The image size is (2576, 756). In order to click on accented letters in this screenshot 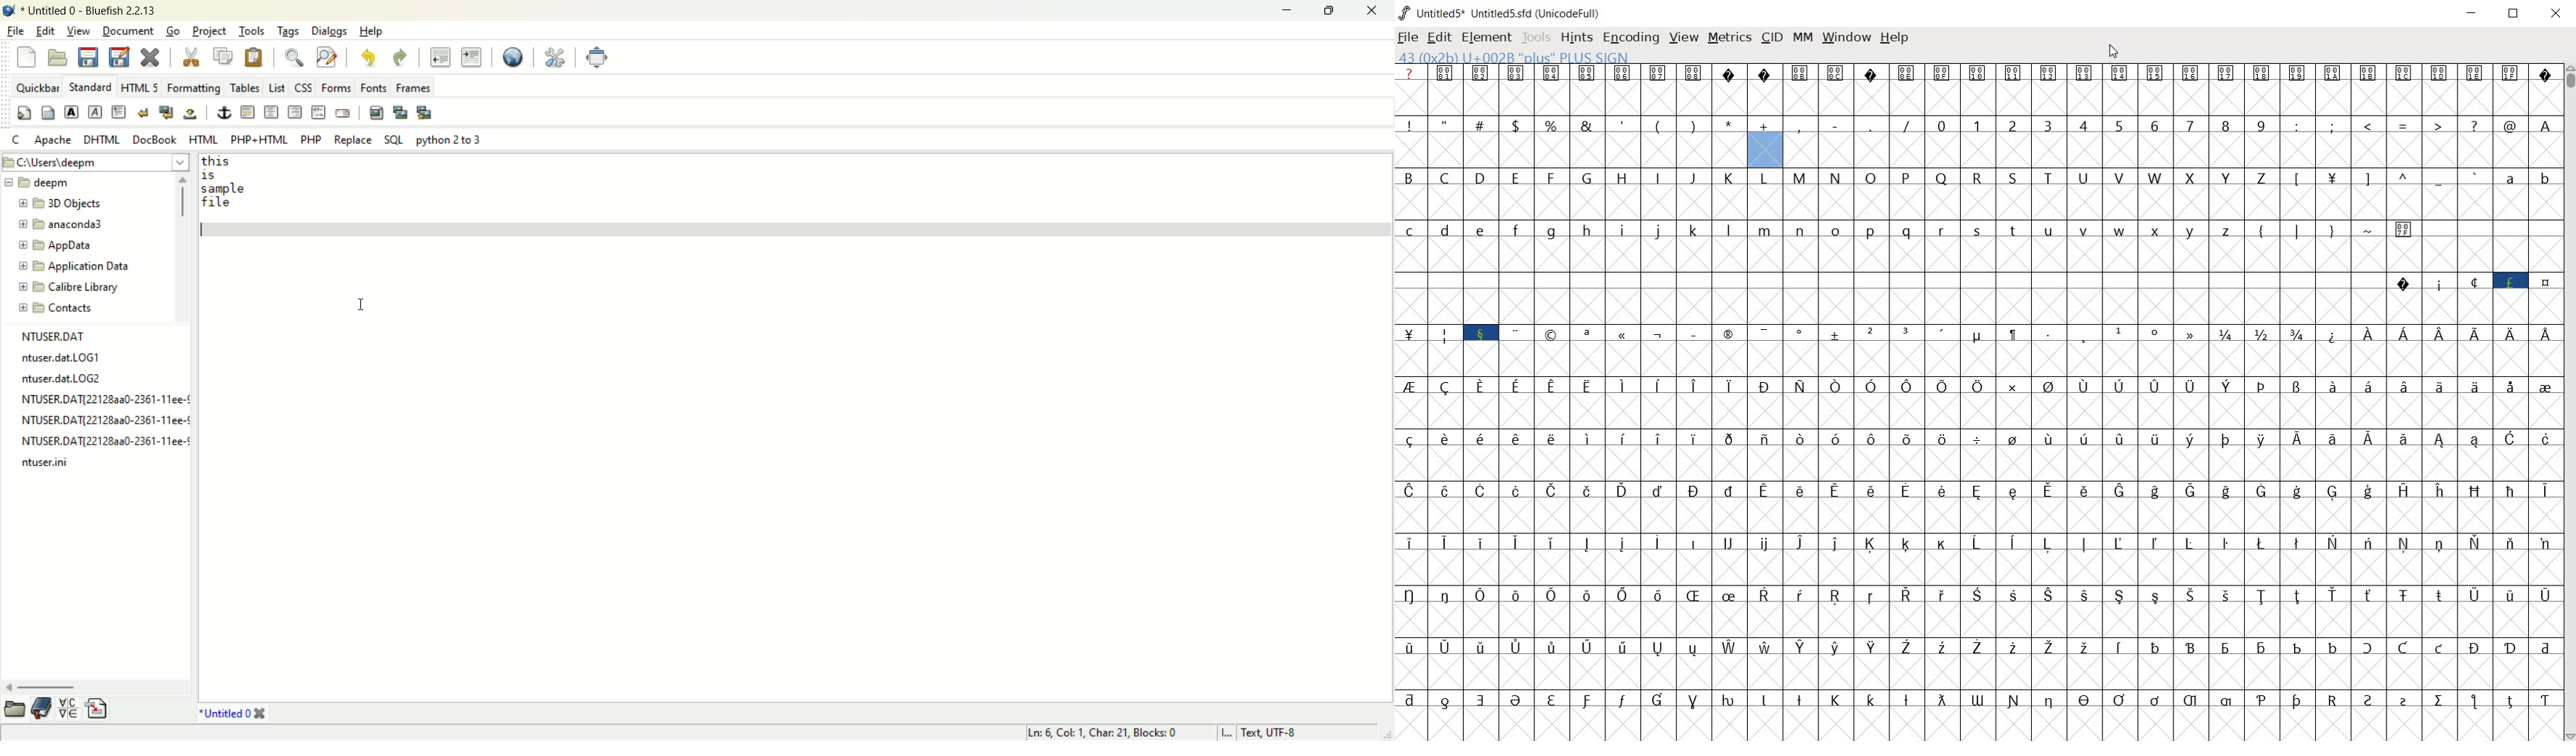, I will do `click(1749, 663)`.